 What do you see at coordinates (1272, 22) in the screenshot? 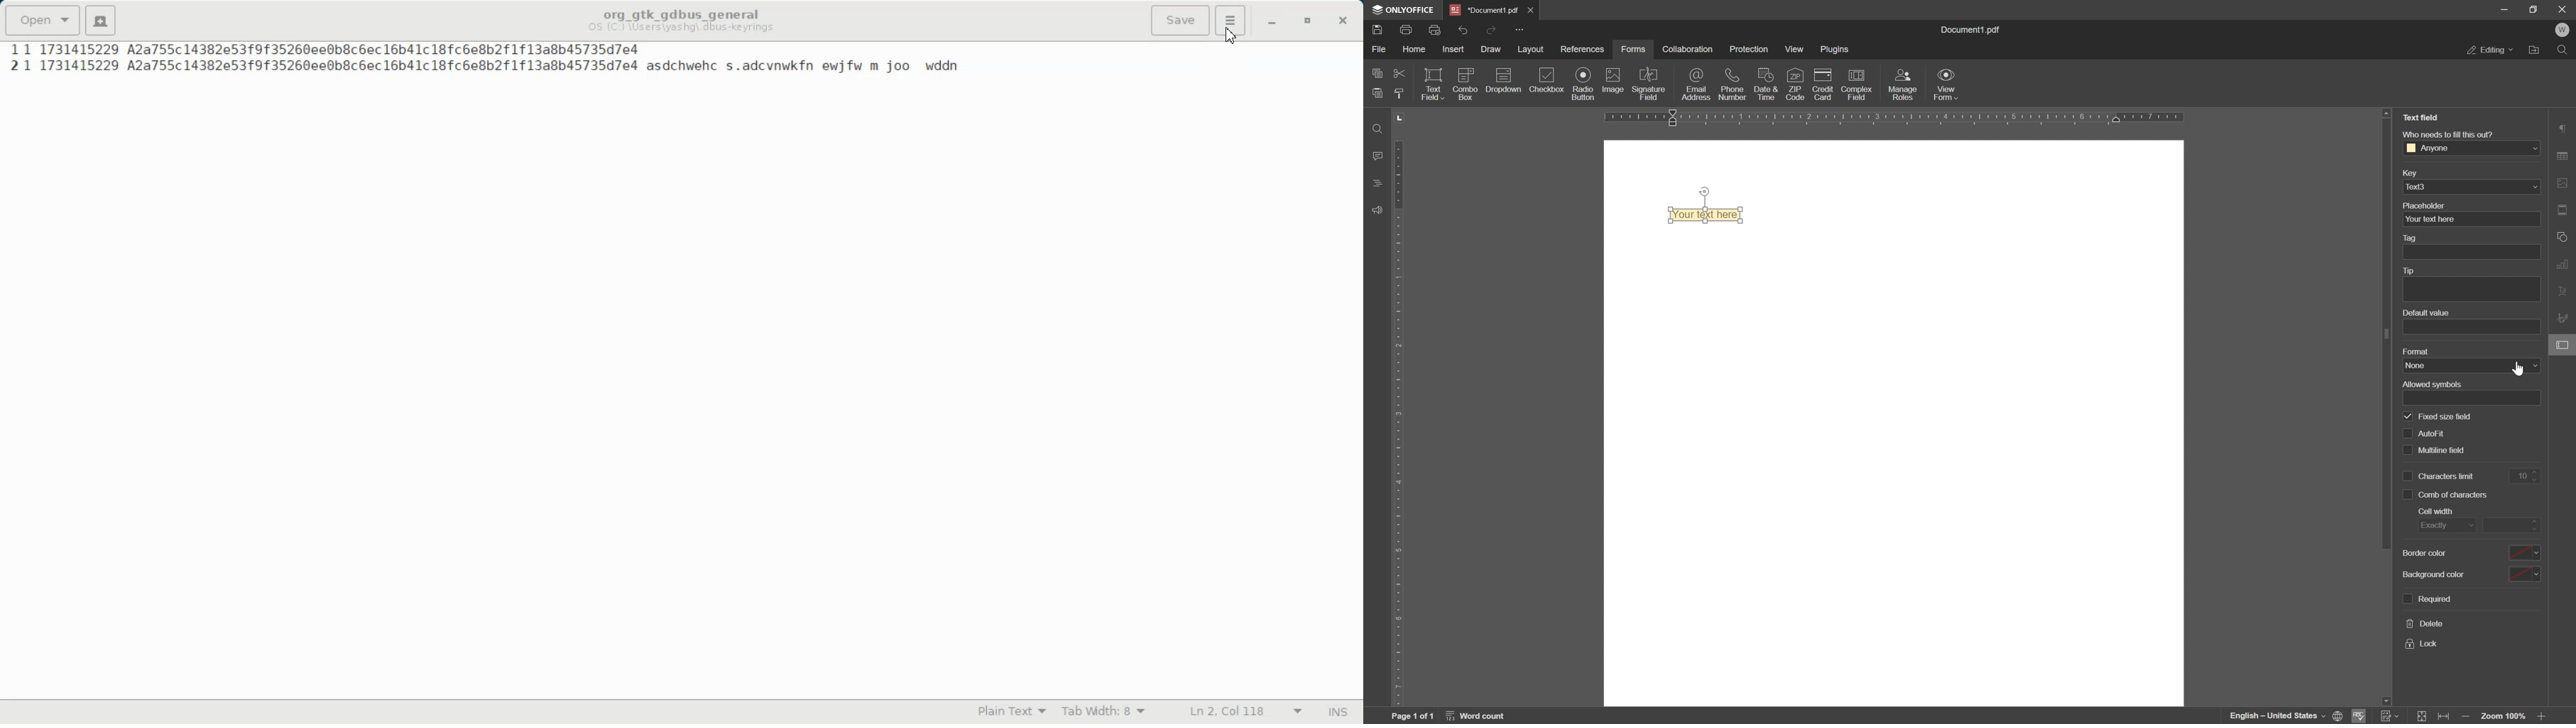
I see `Minimize` at bounding box center [1272, 22].